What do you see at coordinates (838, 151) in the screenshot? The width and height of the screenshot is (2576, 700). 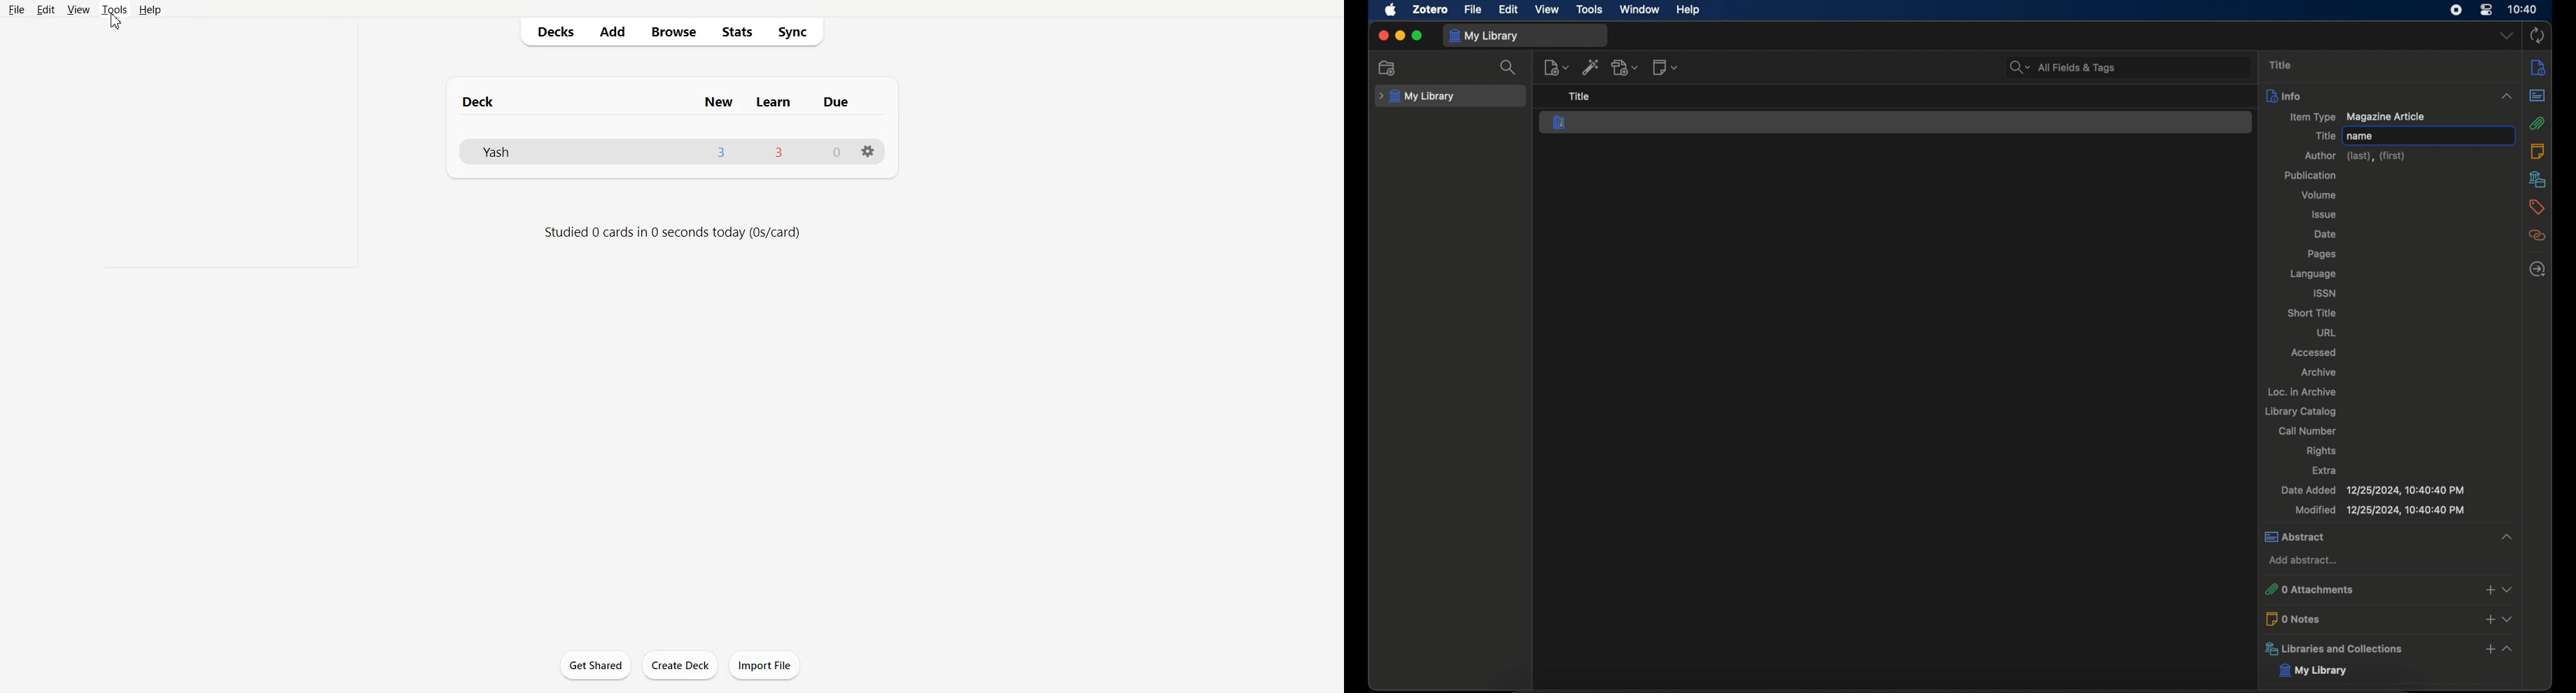 I see `0` at bounding box center [838, 151].